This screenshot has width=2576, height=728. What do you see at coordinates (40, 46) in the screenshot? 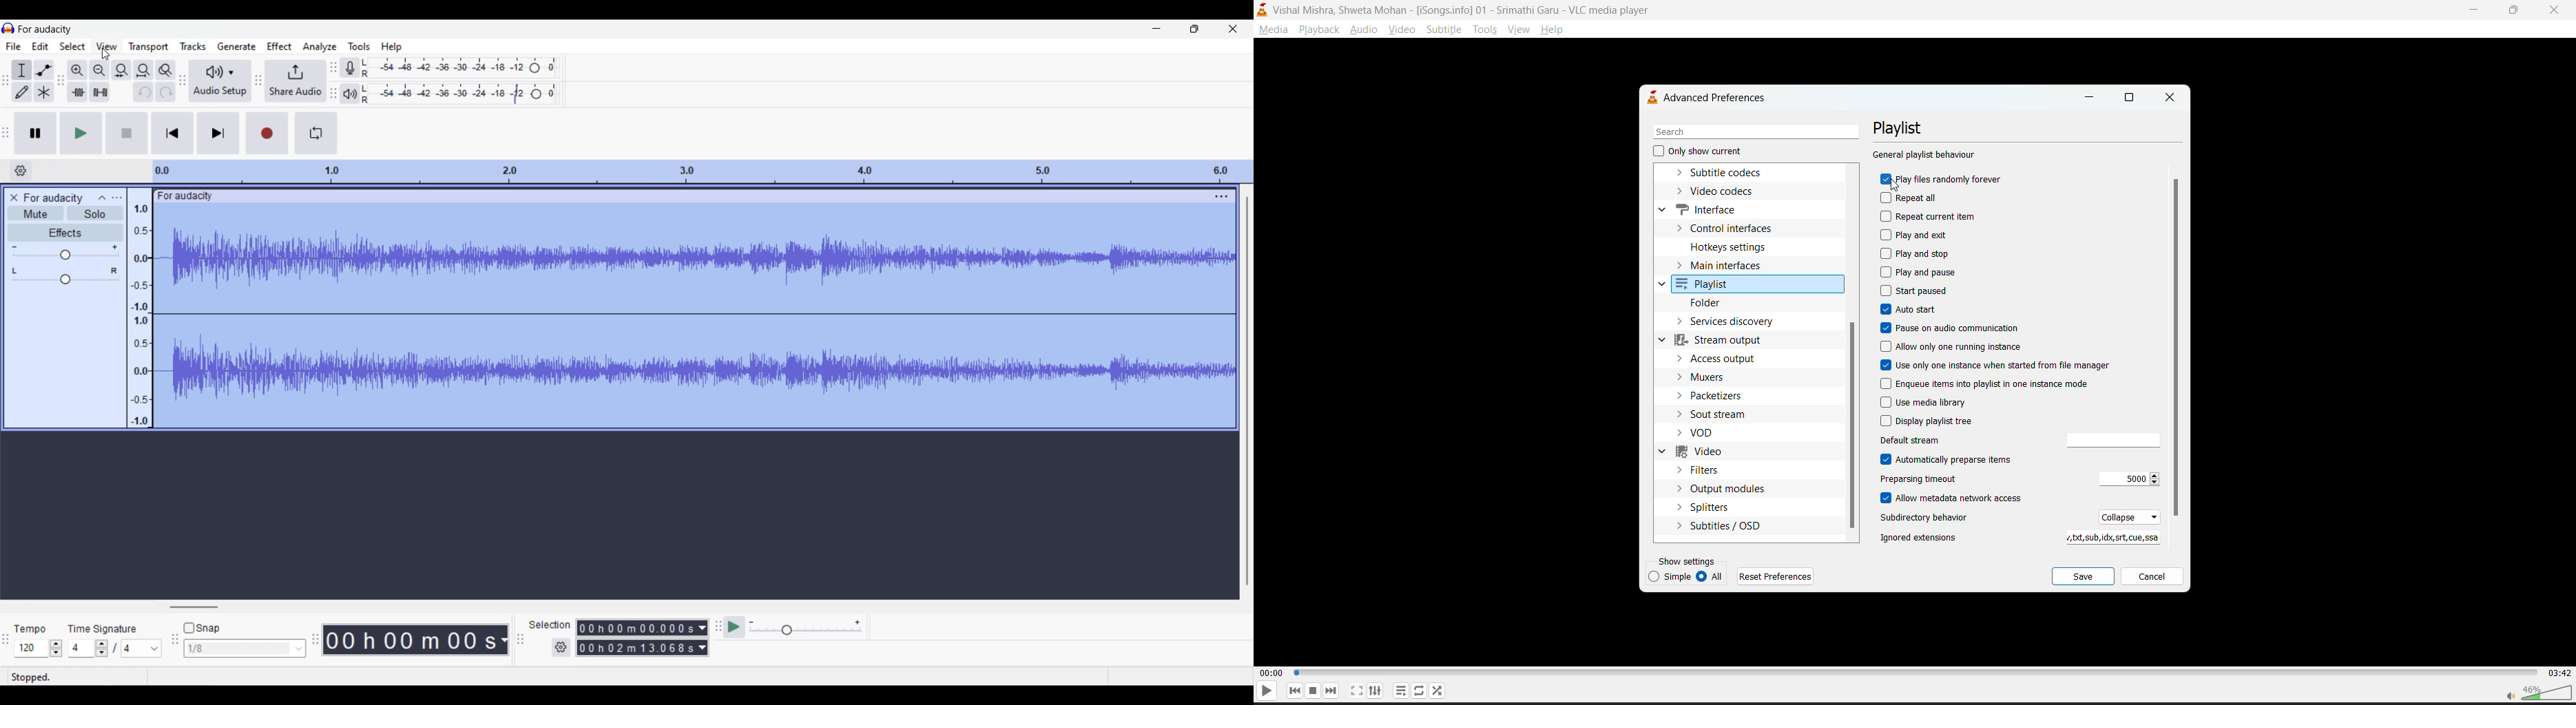
I see `Edit menu` at bounding box center [40, 46].